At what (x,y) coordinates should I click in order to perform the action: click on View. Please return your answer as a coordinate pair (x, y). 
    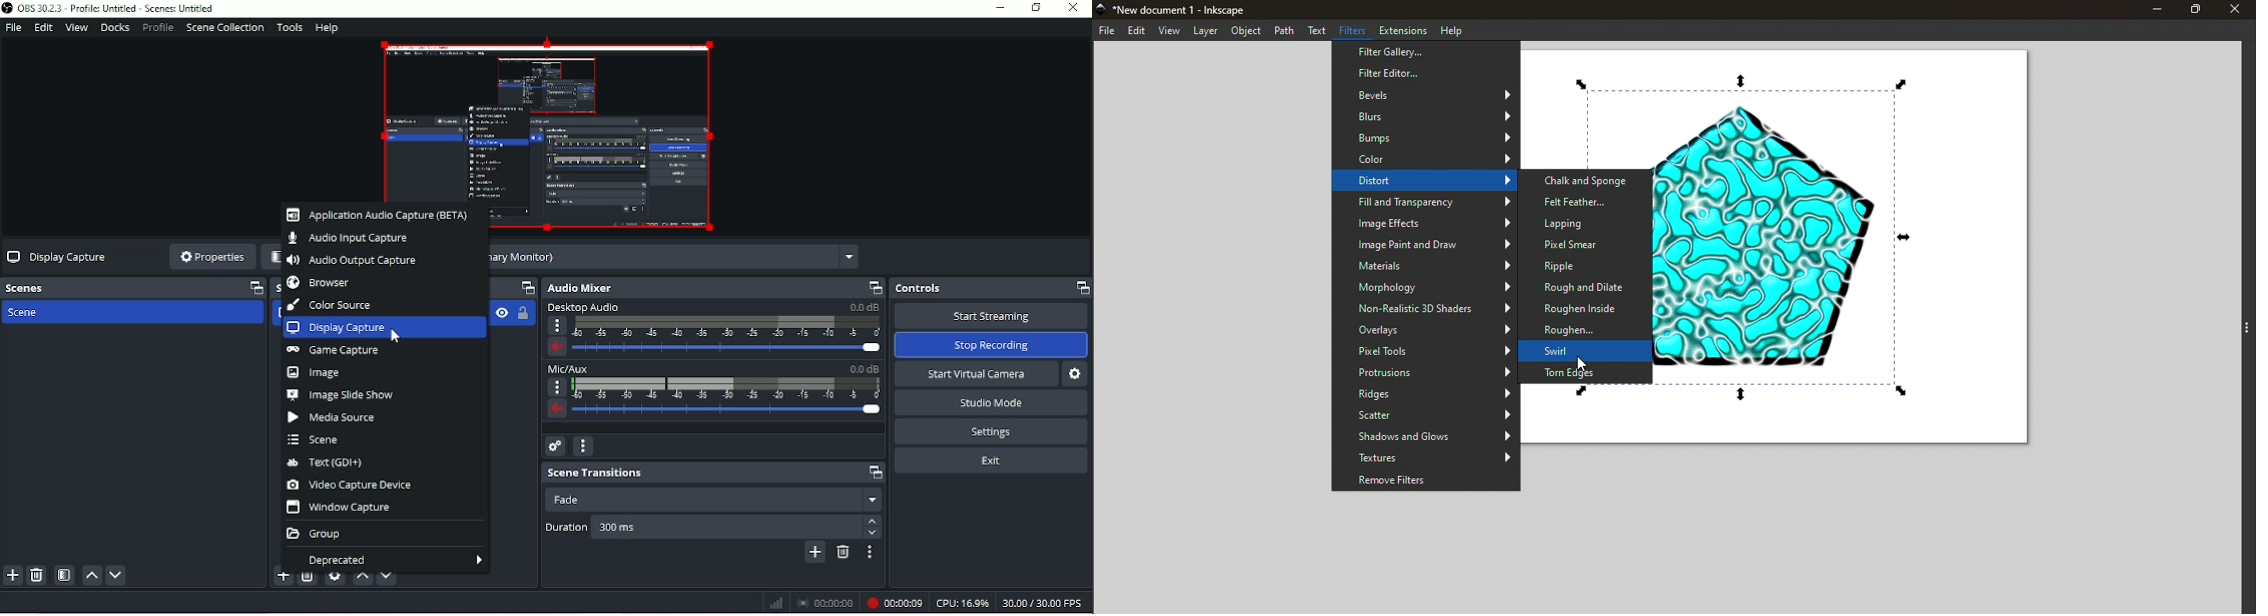
    Looking at the image, I should click on (1170, 32).